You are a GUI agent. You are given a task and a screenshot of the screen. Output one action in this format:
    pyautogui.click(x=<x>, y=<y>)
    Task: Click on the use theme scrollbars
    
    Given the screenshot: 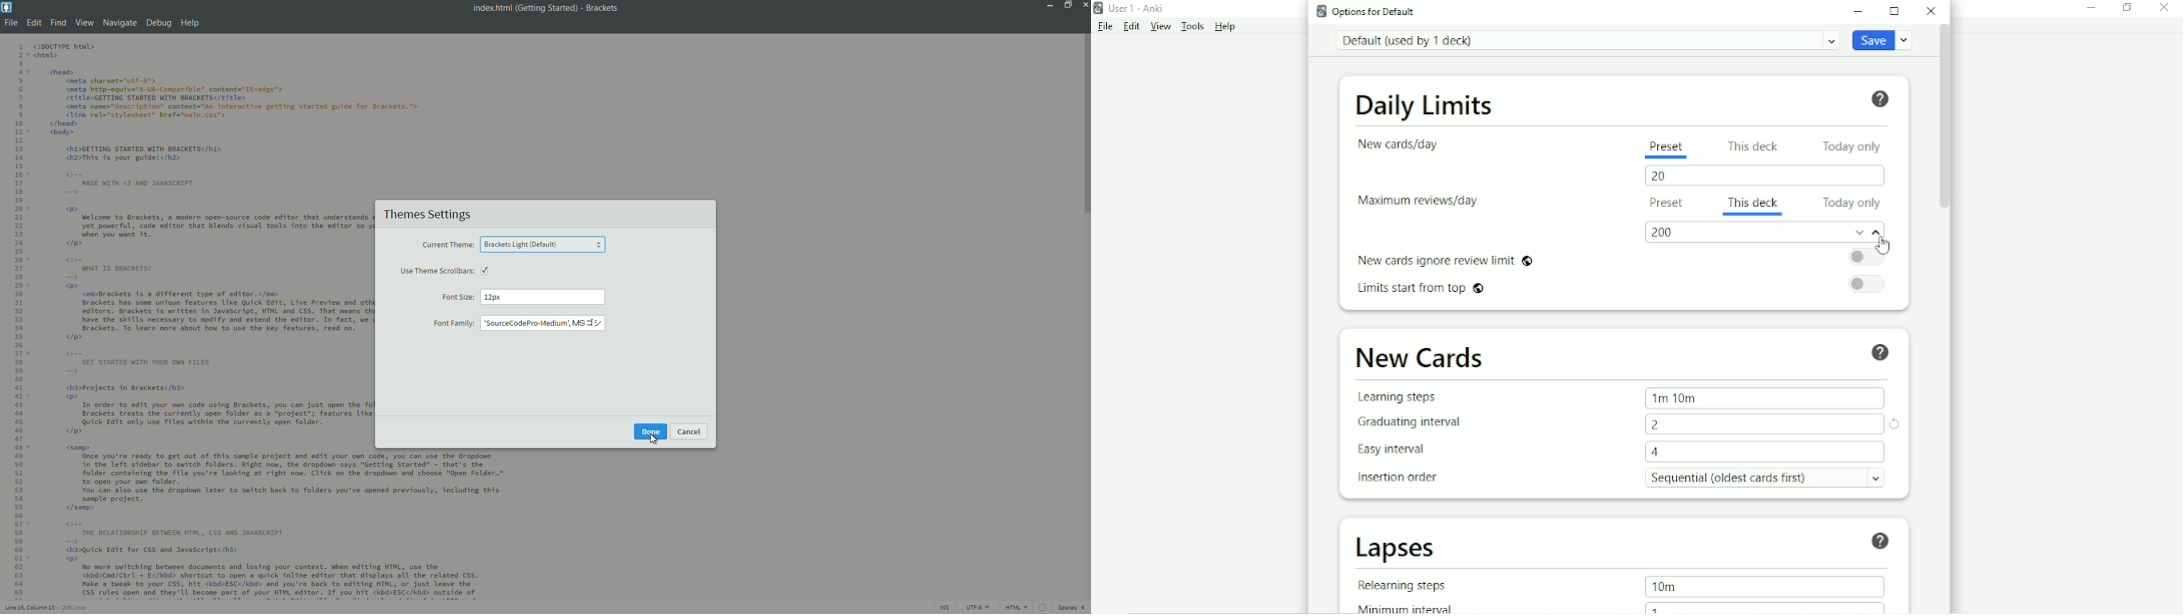 What is the action you would take?
    pyautogui.click(x=438, y=271)
    